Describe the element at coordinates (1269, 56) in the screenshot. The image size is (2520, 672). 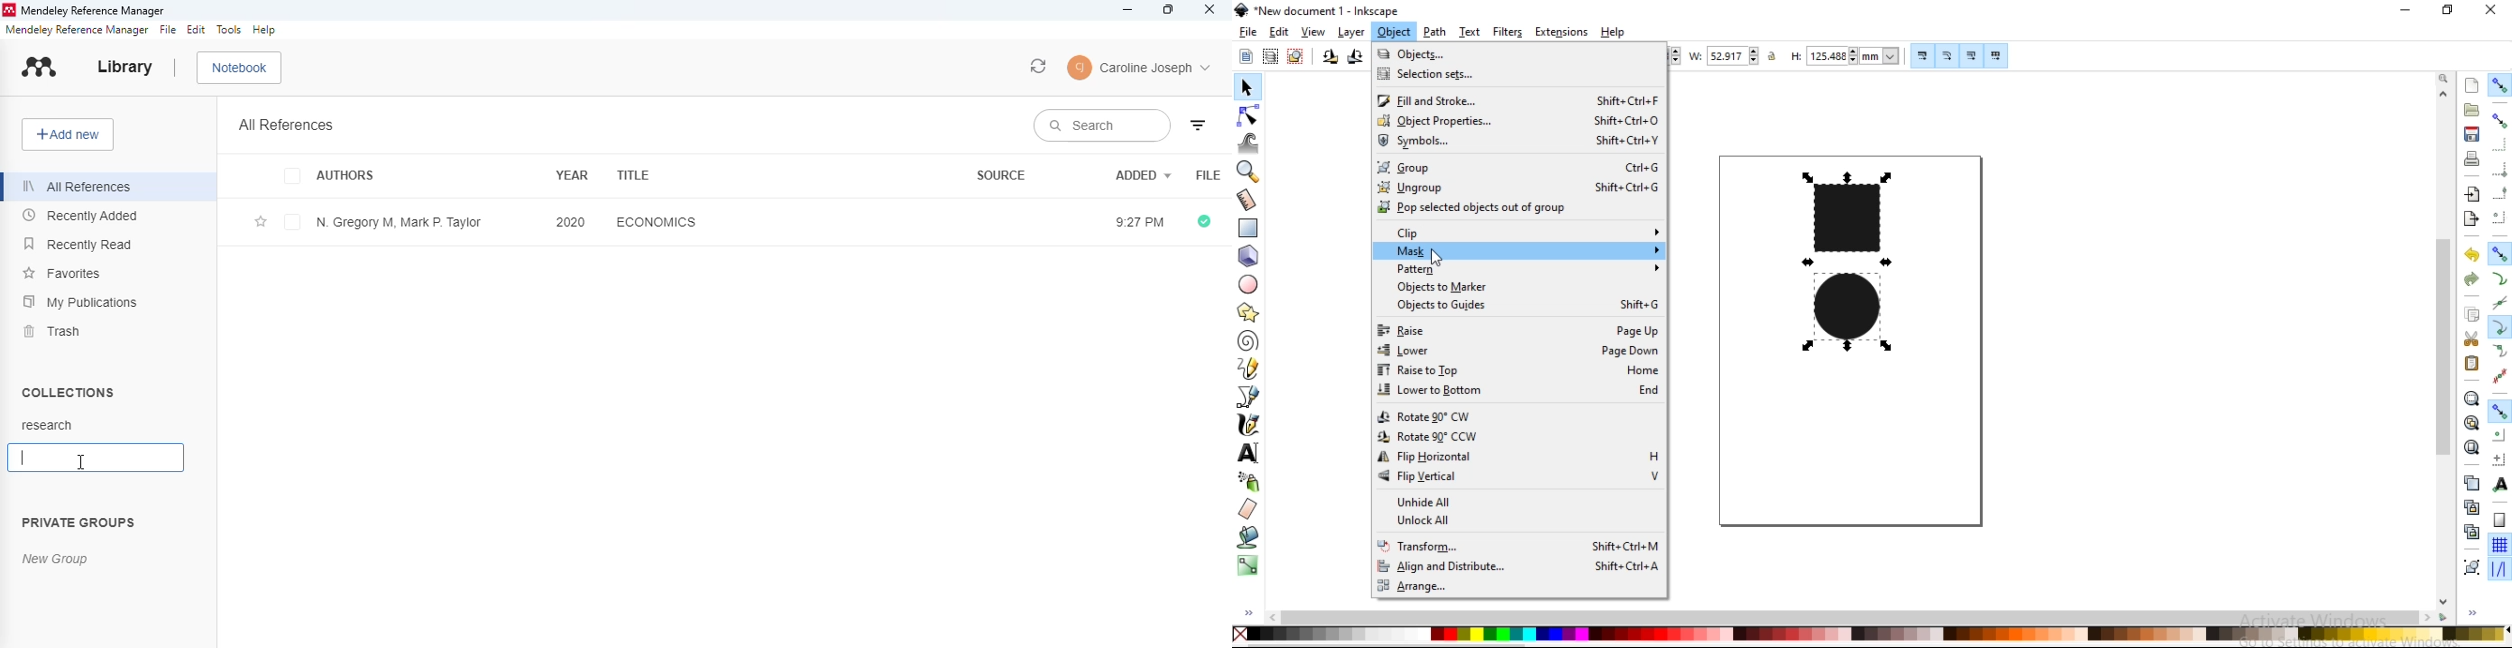
I see `select all objects in all visible and unlocked layers` at that location.